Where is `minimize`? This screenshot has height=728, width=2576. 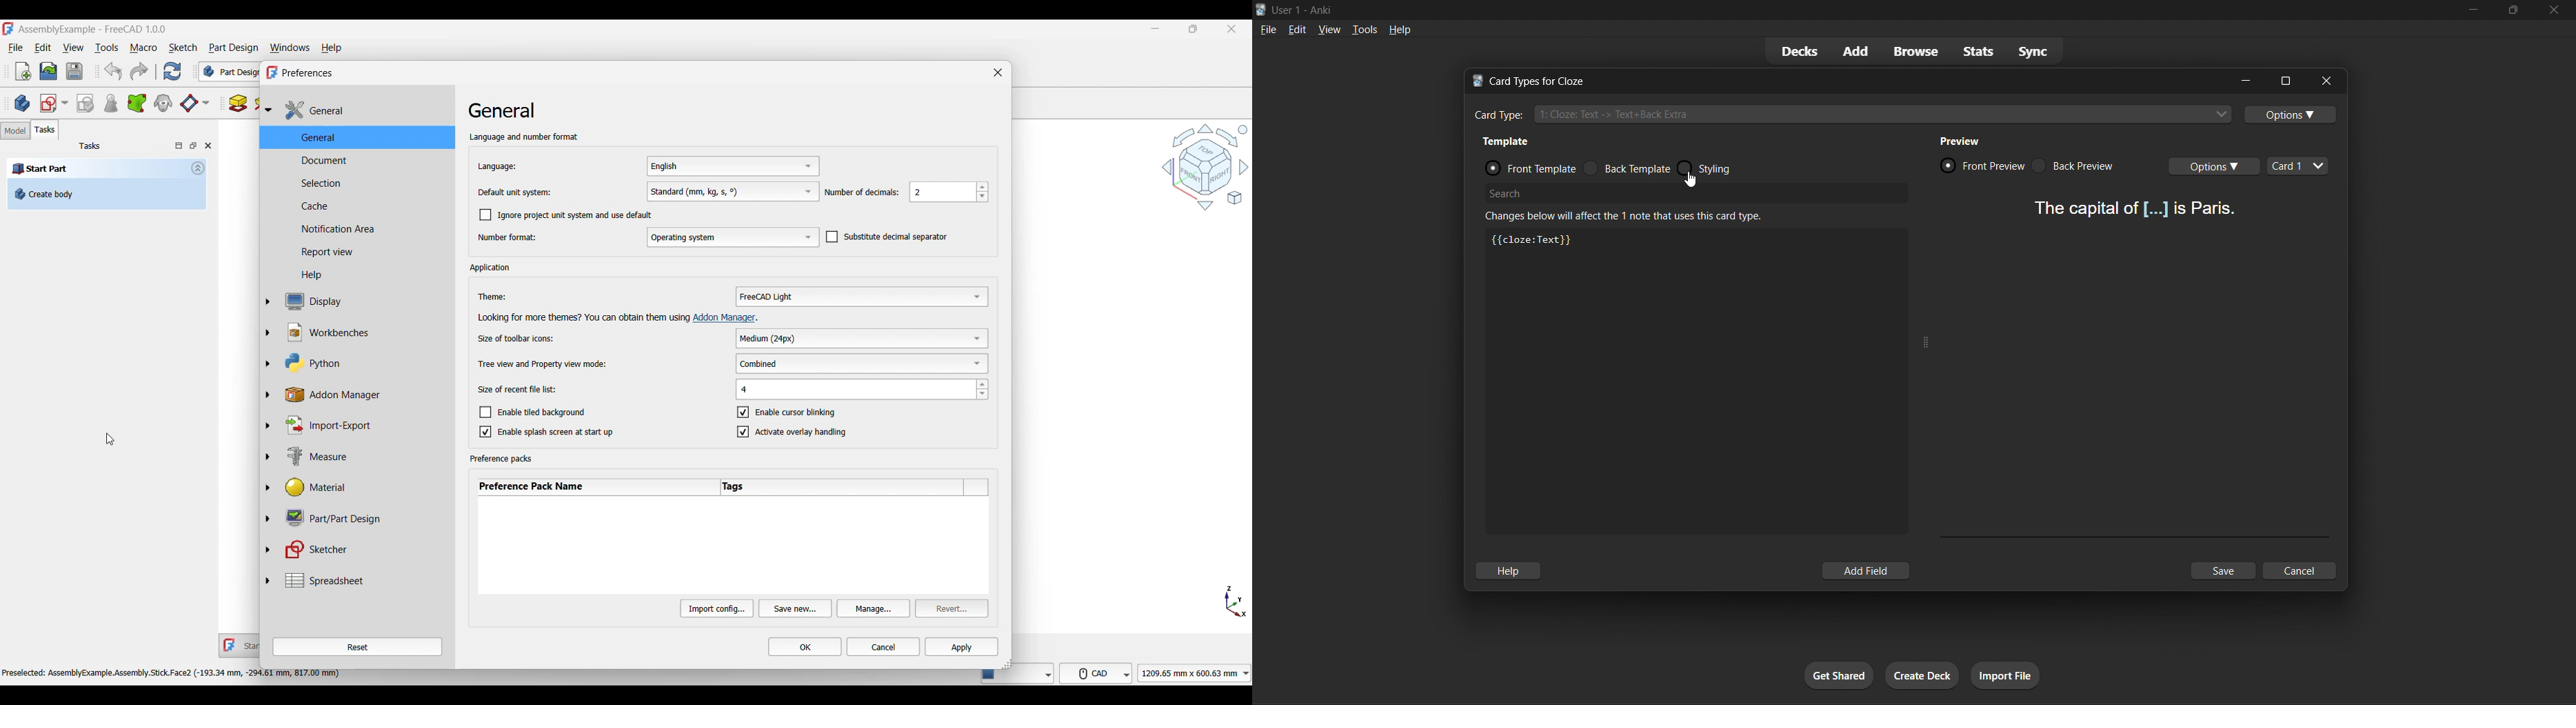
minimize is located at coordinates (2476, 10).